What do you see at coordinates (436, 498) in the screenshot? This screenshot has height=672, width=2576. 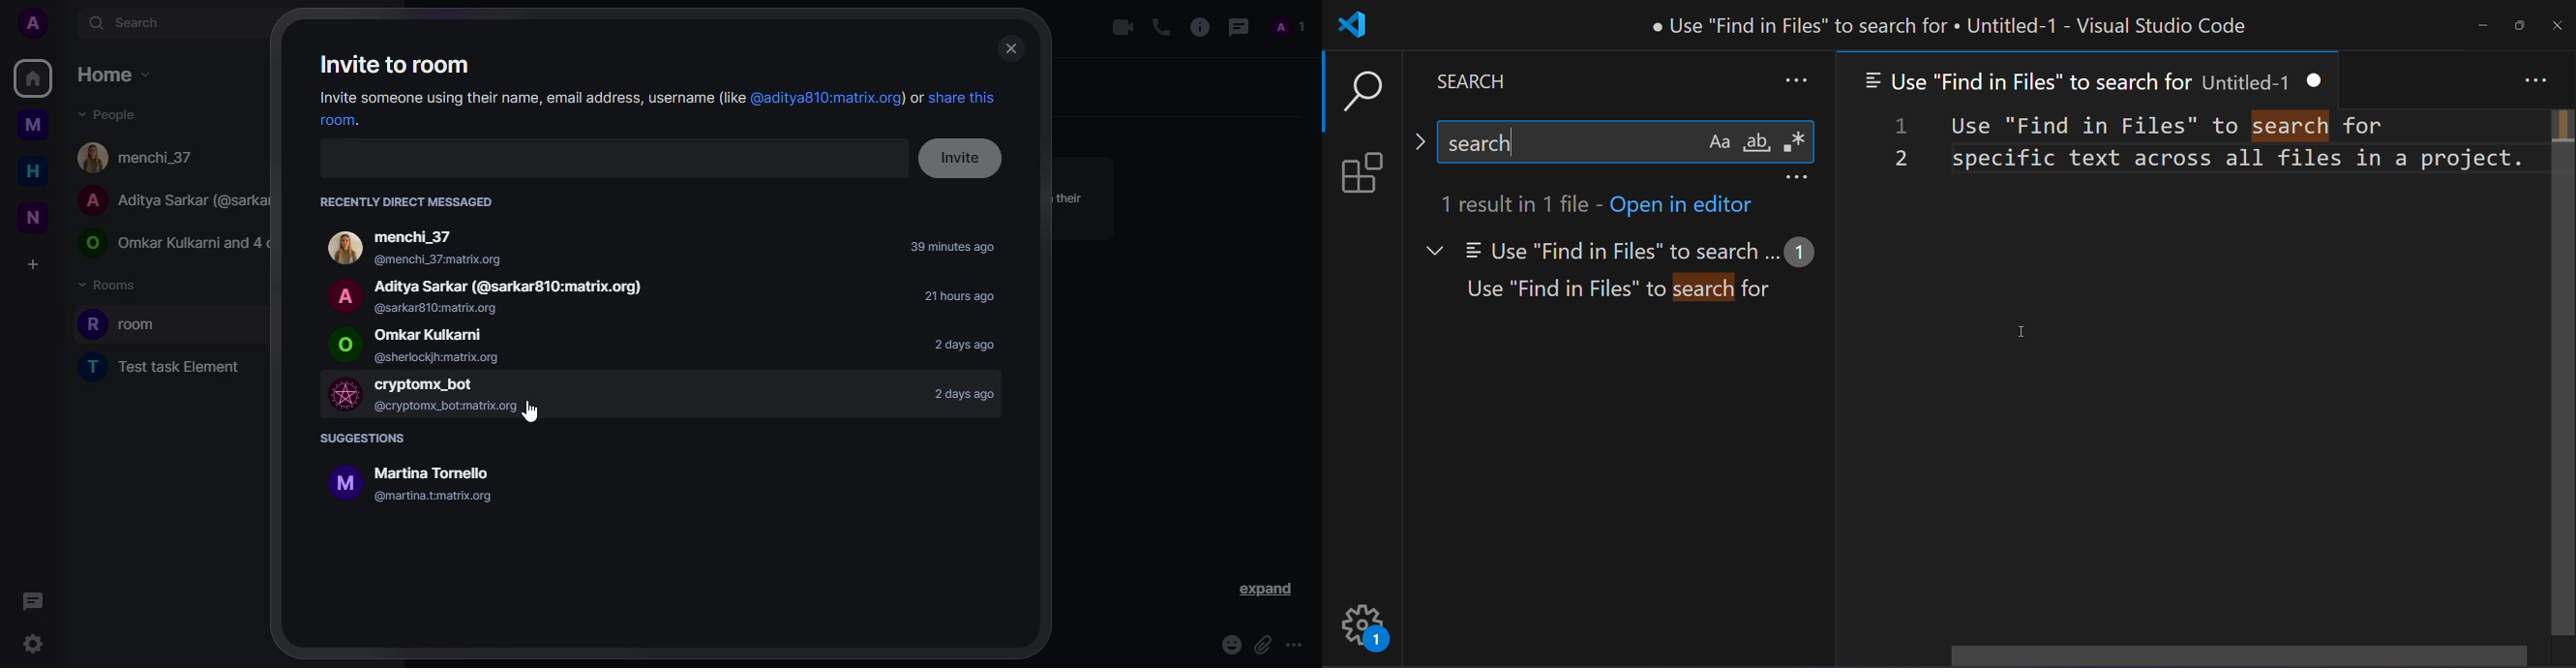 I see `@martina.t:matrix.org` at bounding box center [436, 498].